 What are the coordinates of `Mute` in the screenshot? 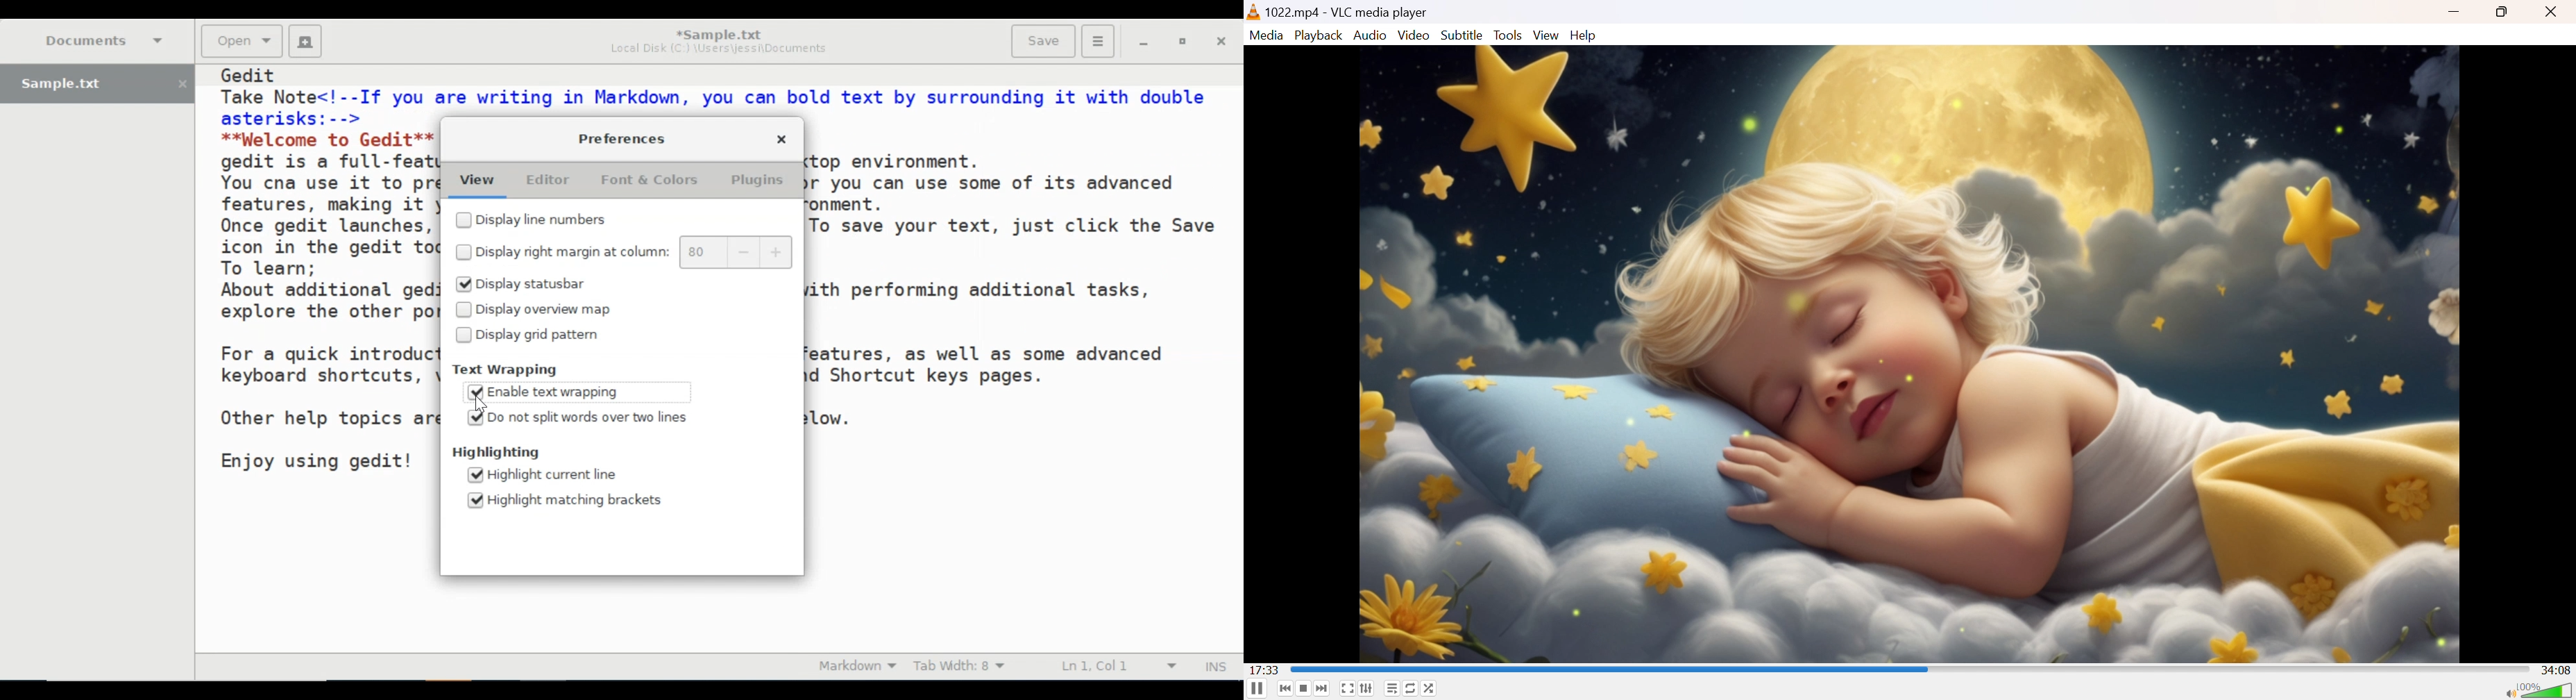 It's located at (2507, 692).